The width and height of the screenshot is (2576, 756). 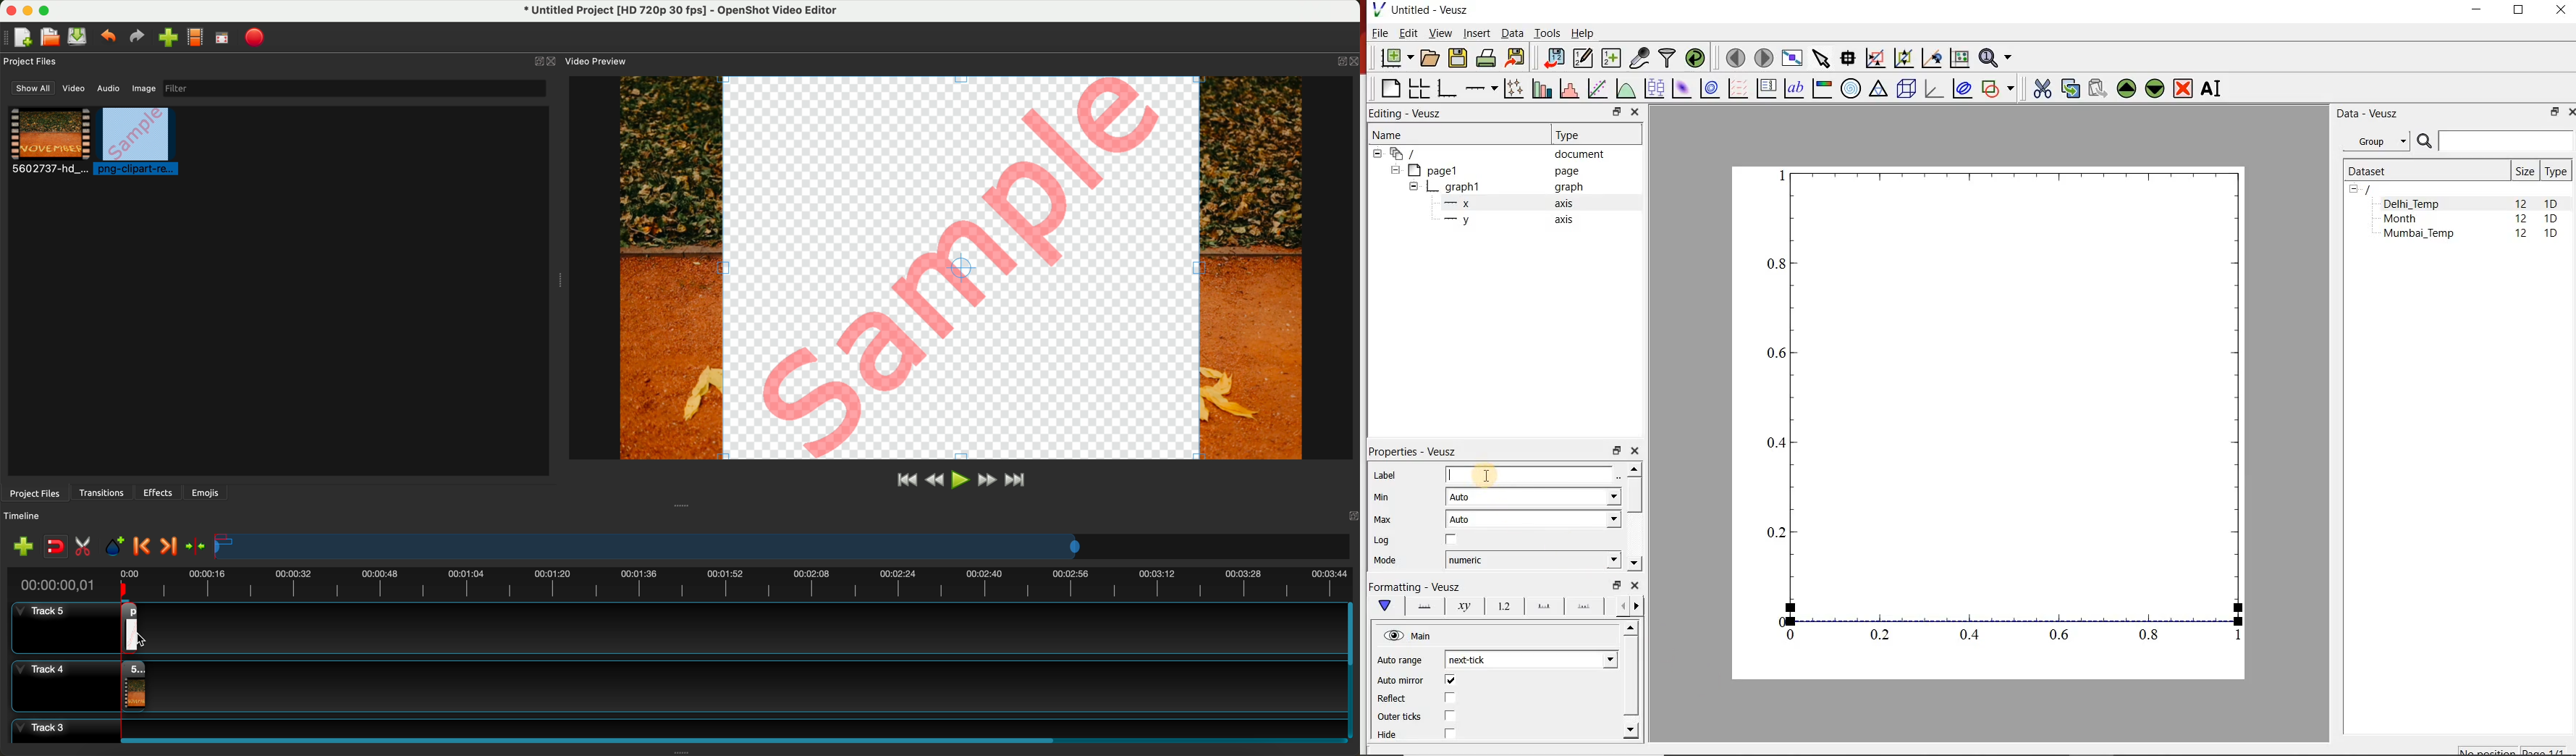 I want to click on move the selected widget up, so click(x=2126, y=88).